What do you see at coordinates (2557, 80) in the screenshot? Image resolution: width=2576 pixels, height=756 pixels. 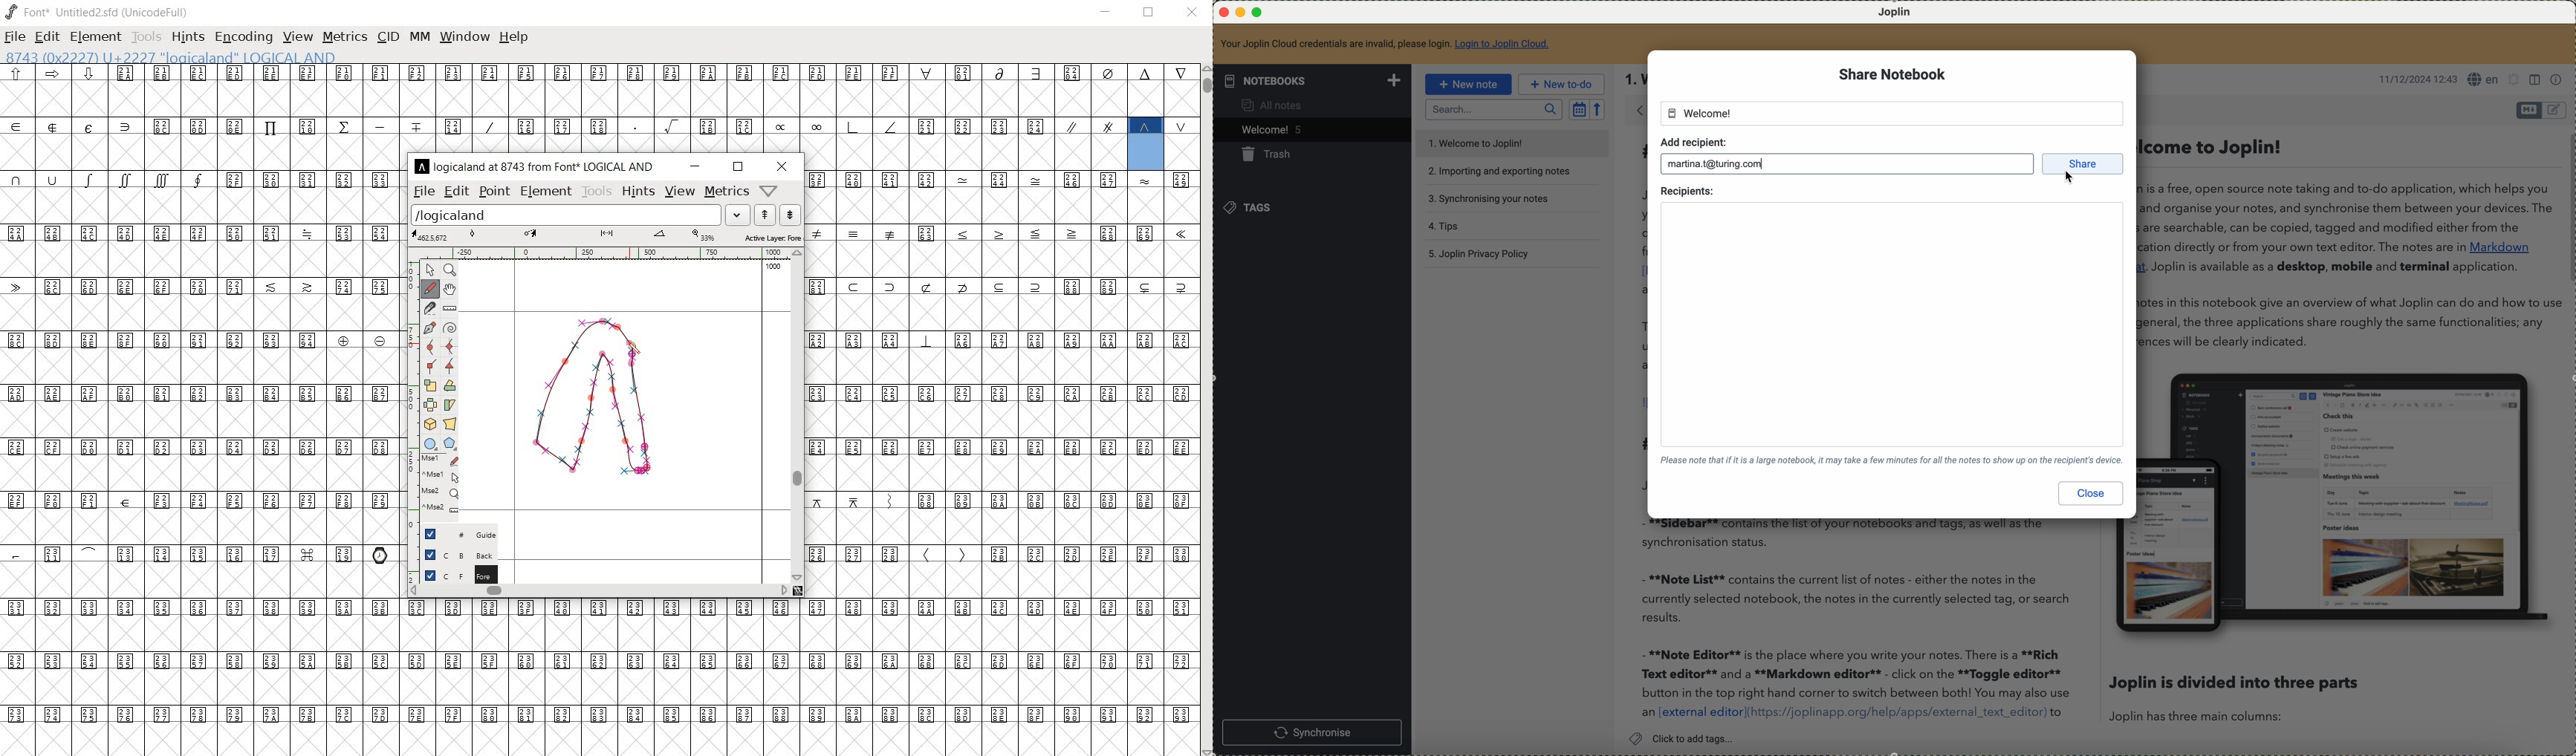 I see `note properties` at bounding box center [2557, 80].